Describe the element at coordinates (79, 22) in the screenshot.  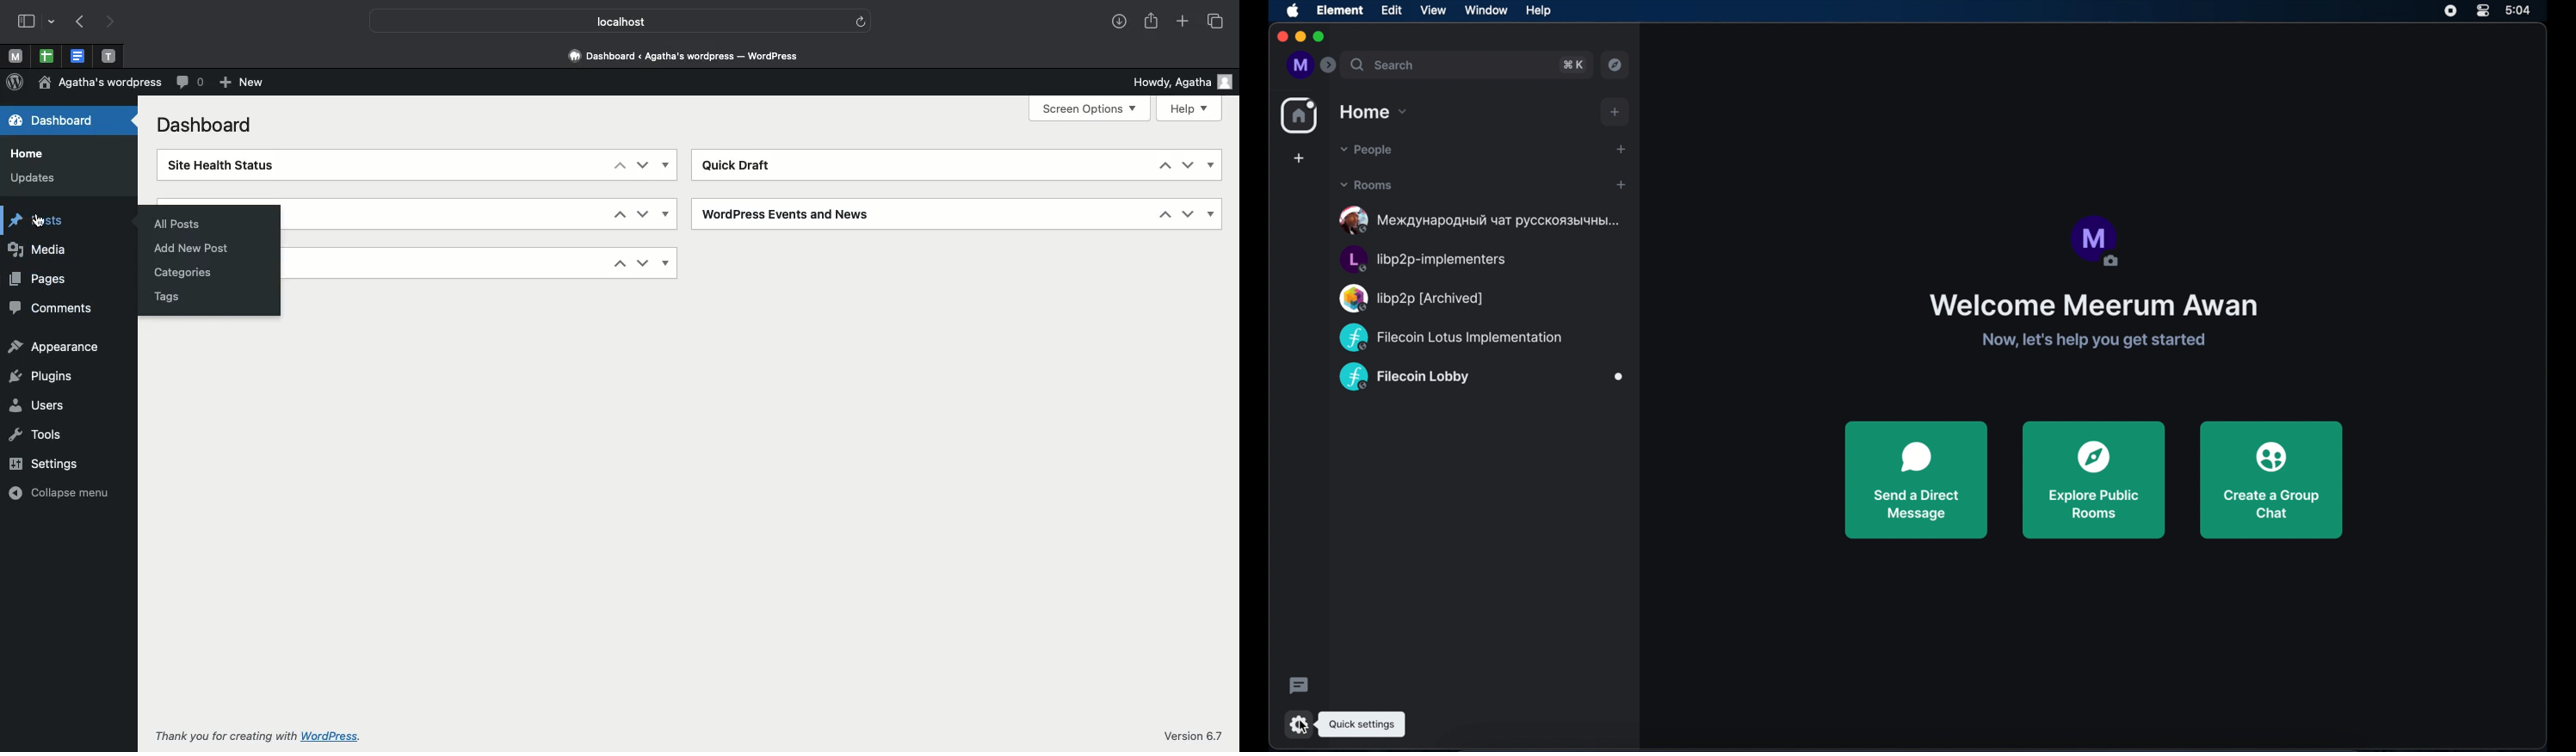
I see `Previous page` at that location.